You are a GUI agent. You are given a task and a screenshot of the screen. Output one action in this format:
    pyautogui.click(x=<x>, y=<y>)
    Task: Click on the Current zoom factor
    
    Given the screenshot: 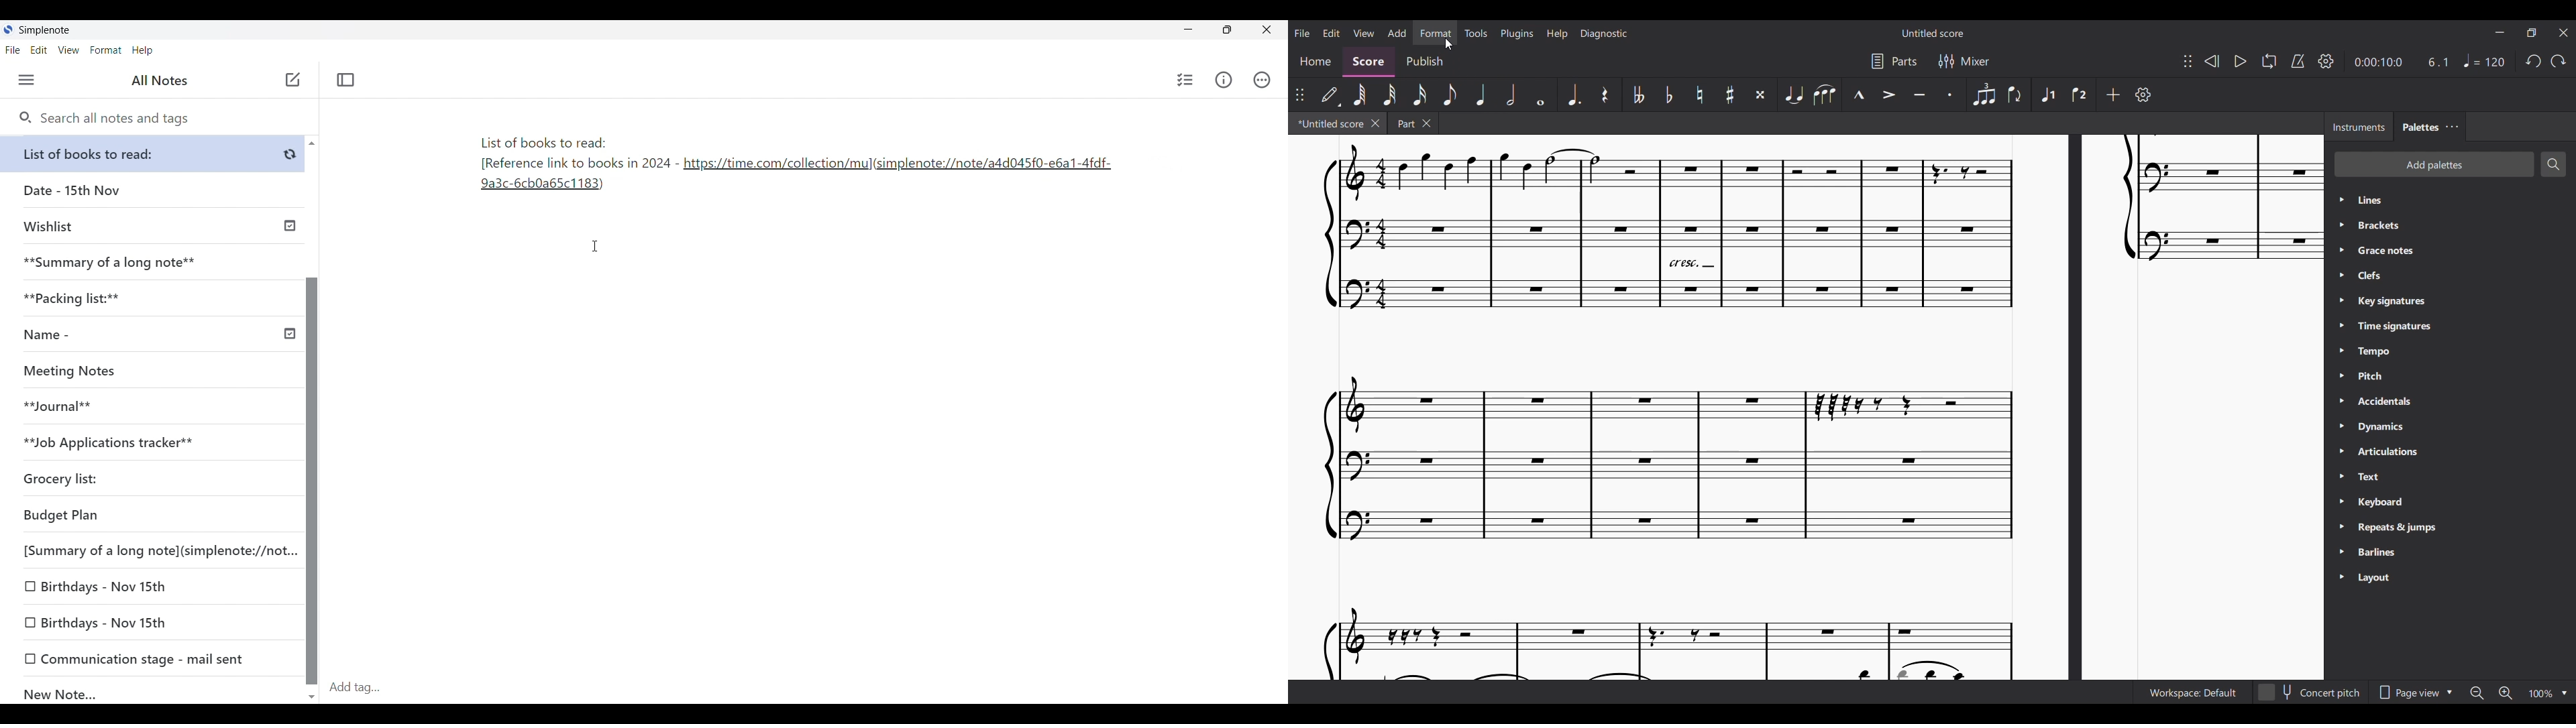 What is the action you would take?
    pyautogui.click(x=2541, y=694)
    